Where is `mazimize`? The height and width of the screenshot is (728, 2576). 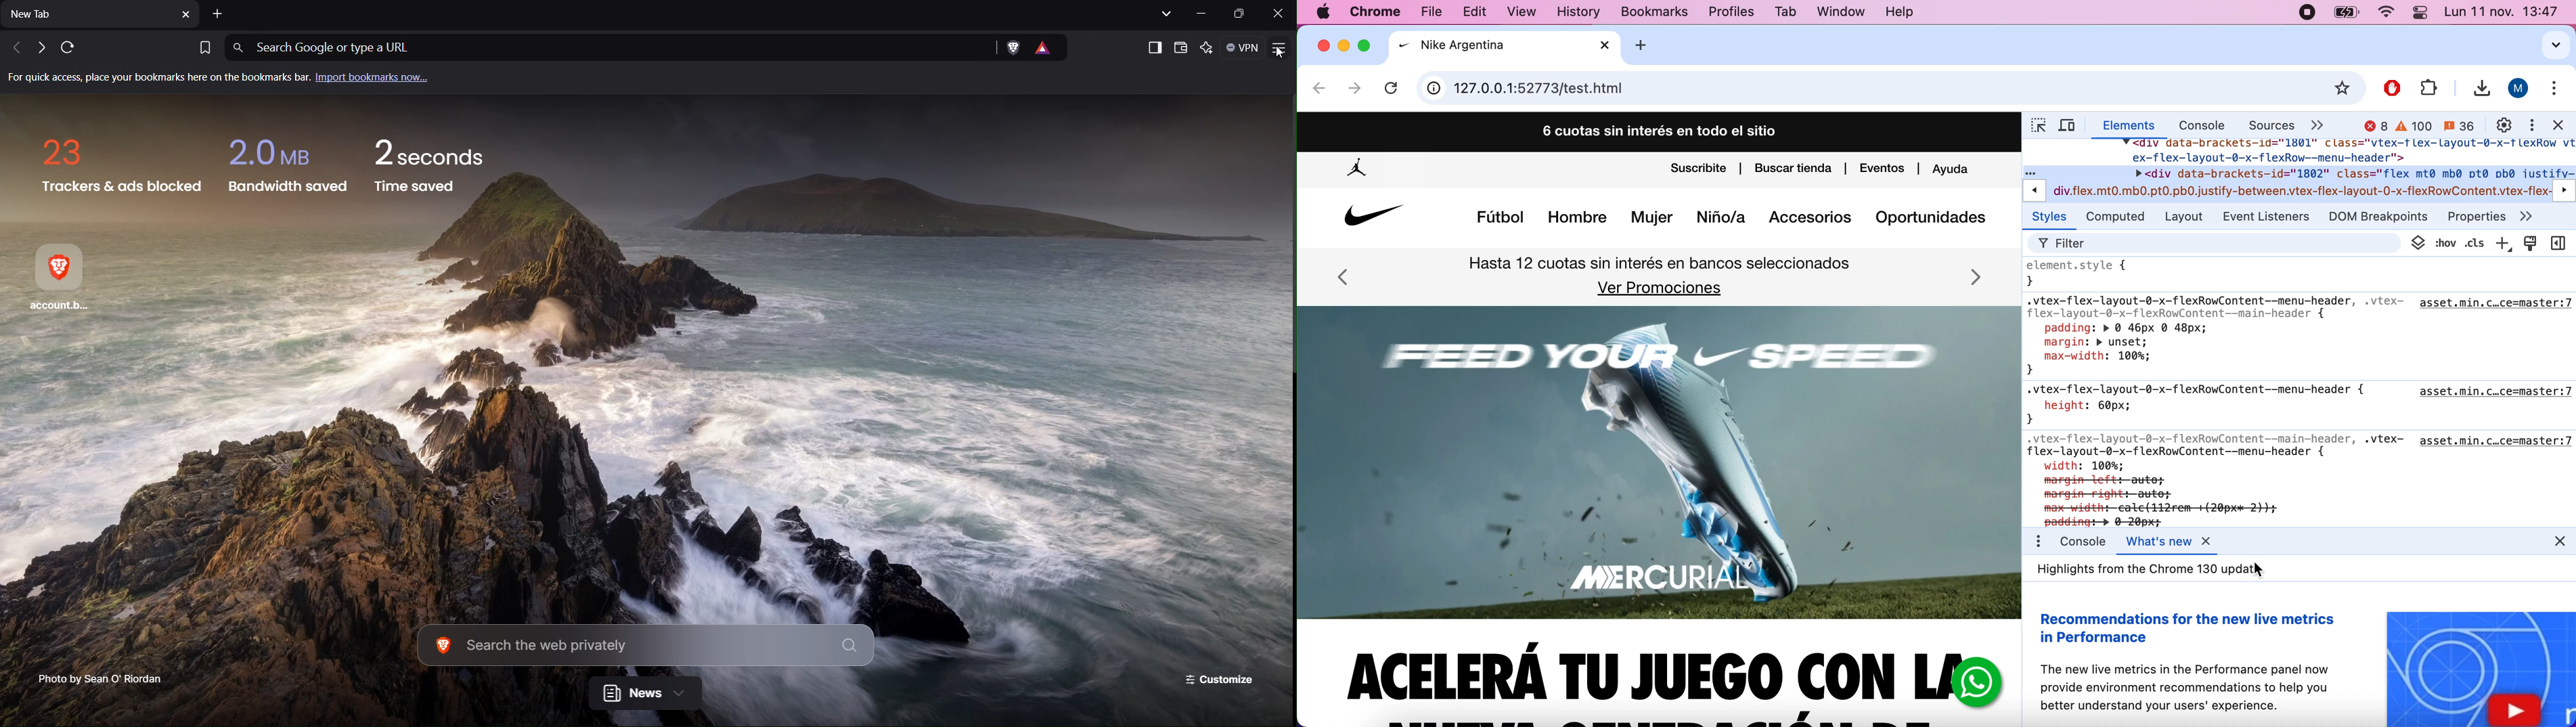
mazimize is located at coordinates (1367, 42).